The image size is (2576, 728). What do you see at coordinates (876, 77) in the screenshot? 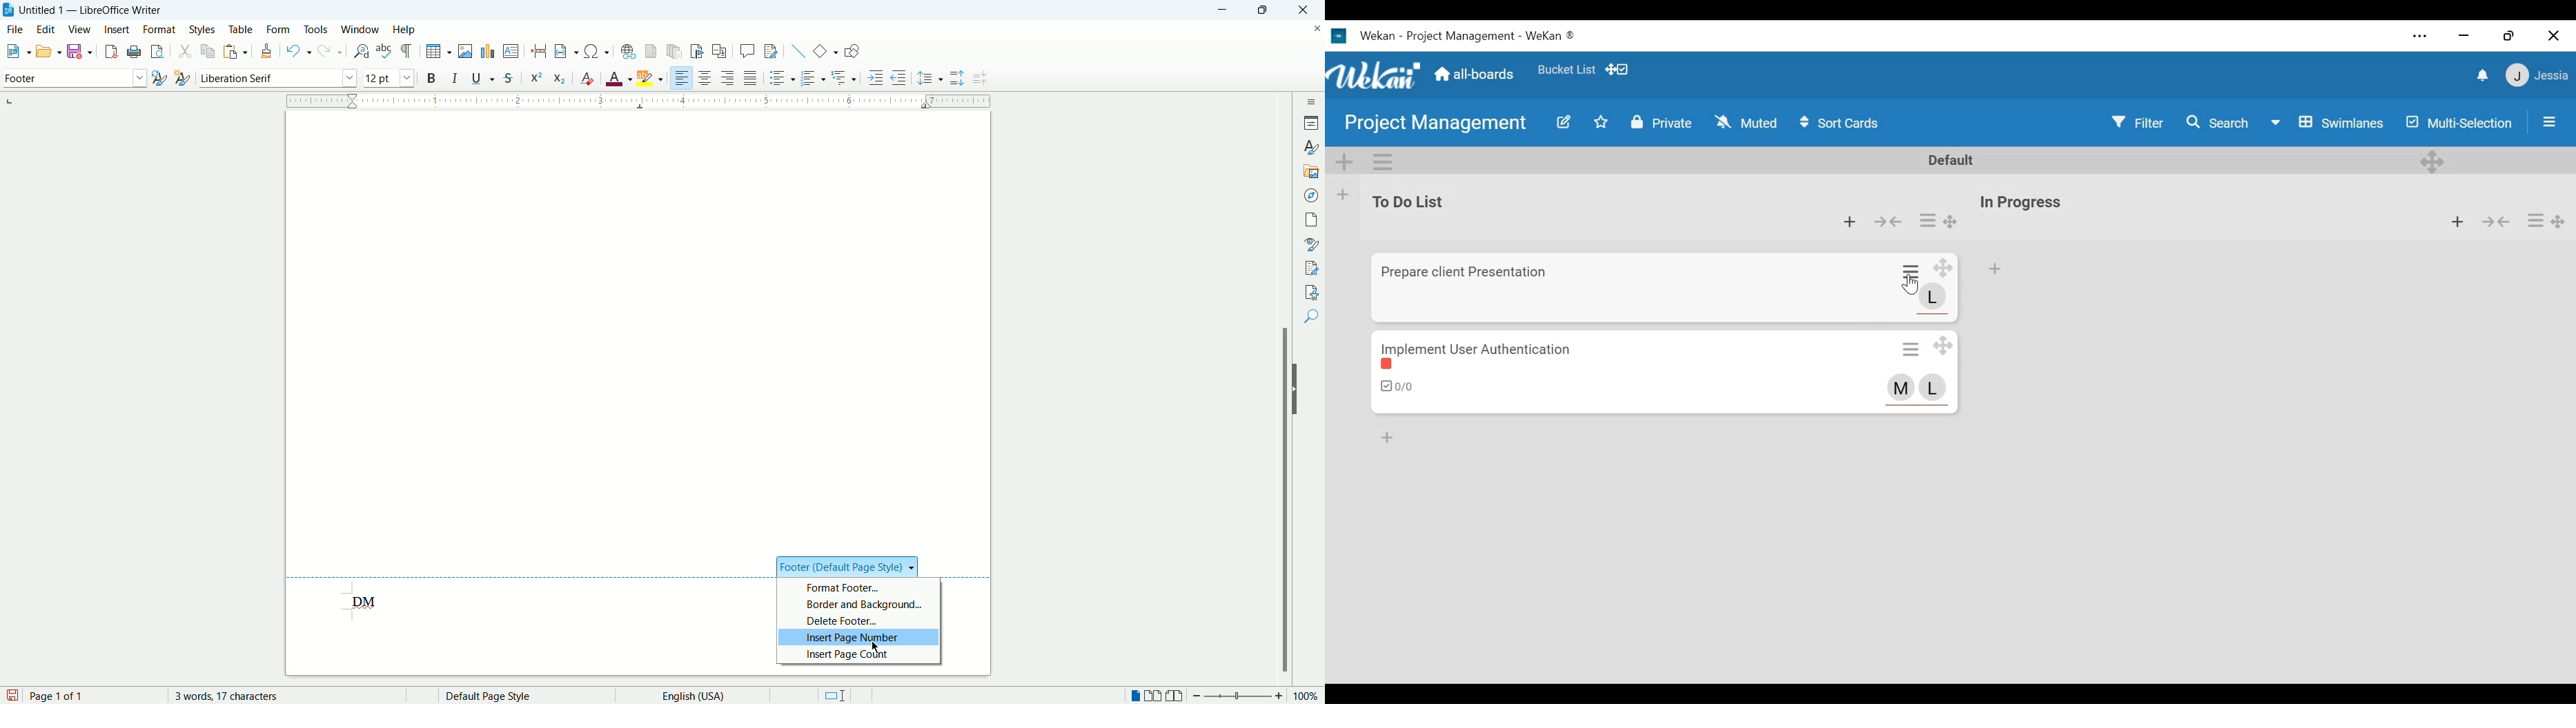
I see `increase indent` at bounding box center [876, 77].